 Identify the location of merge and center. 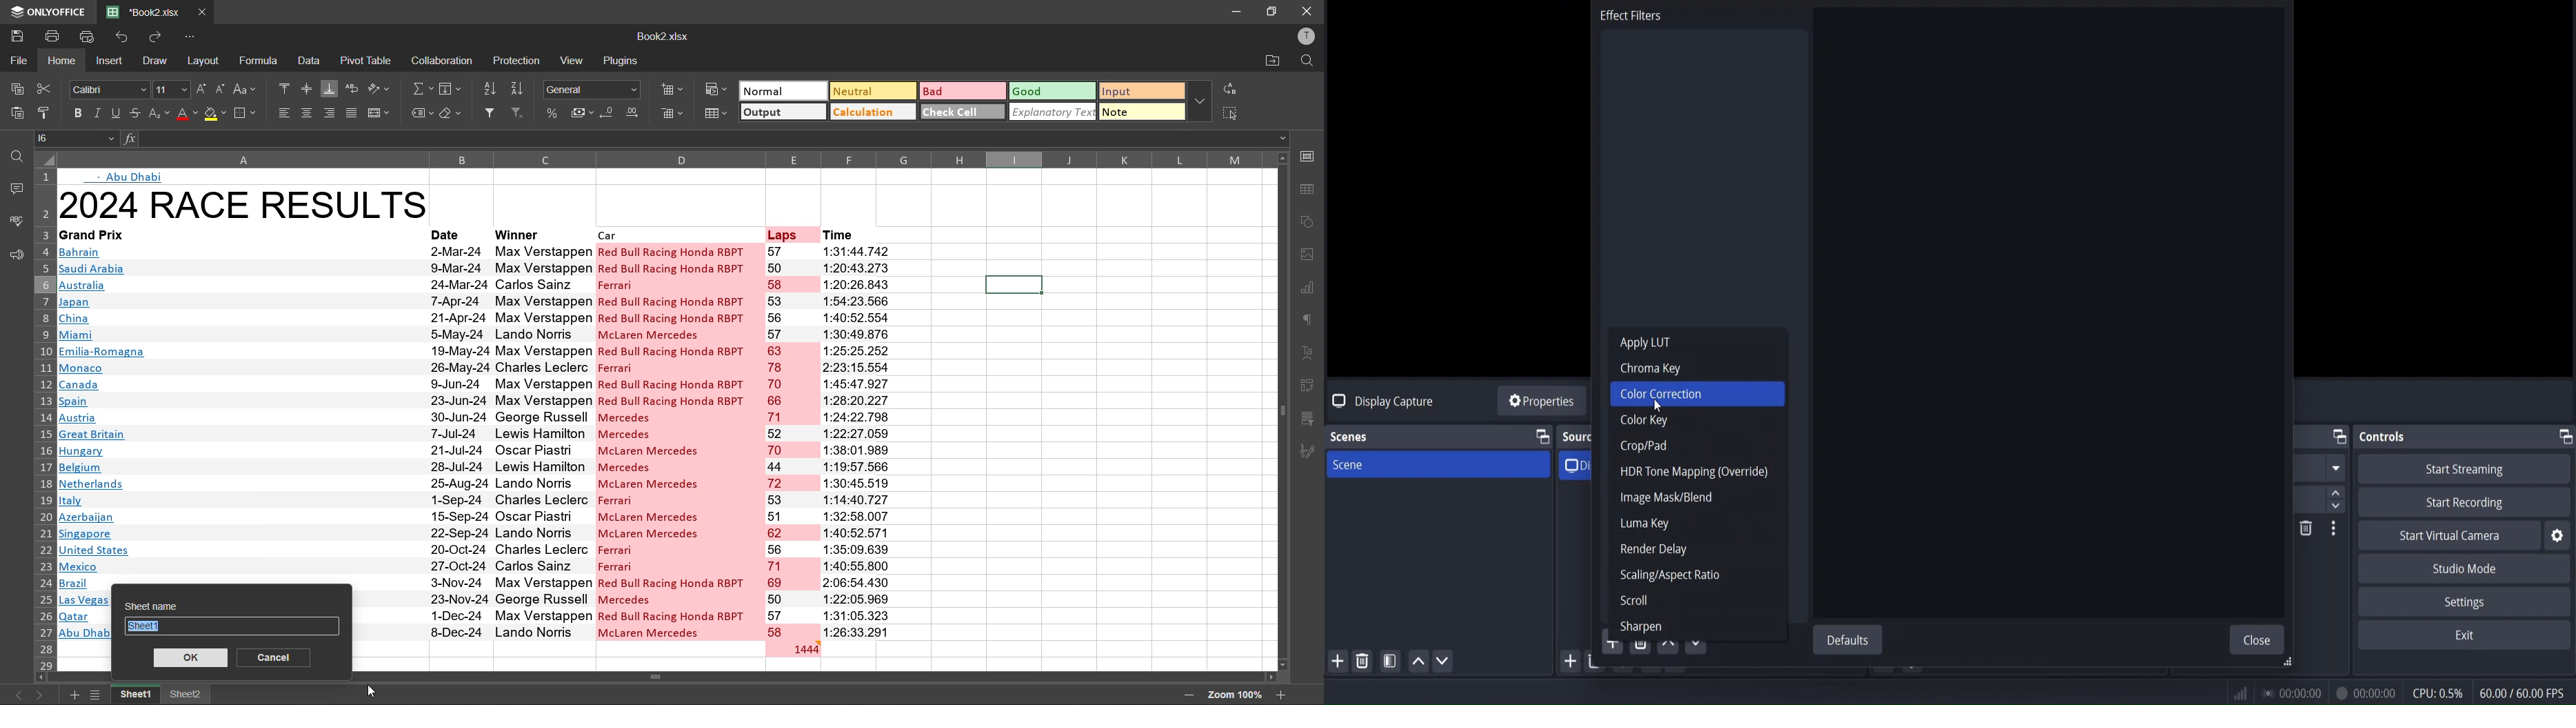
(380, 114).